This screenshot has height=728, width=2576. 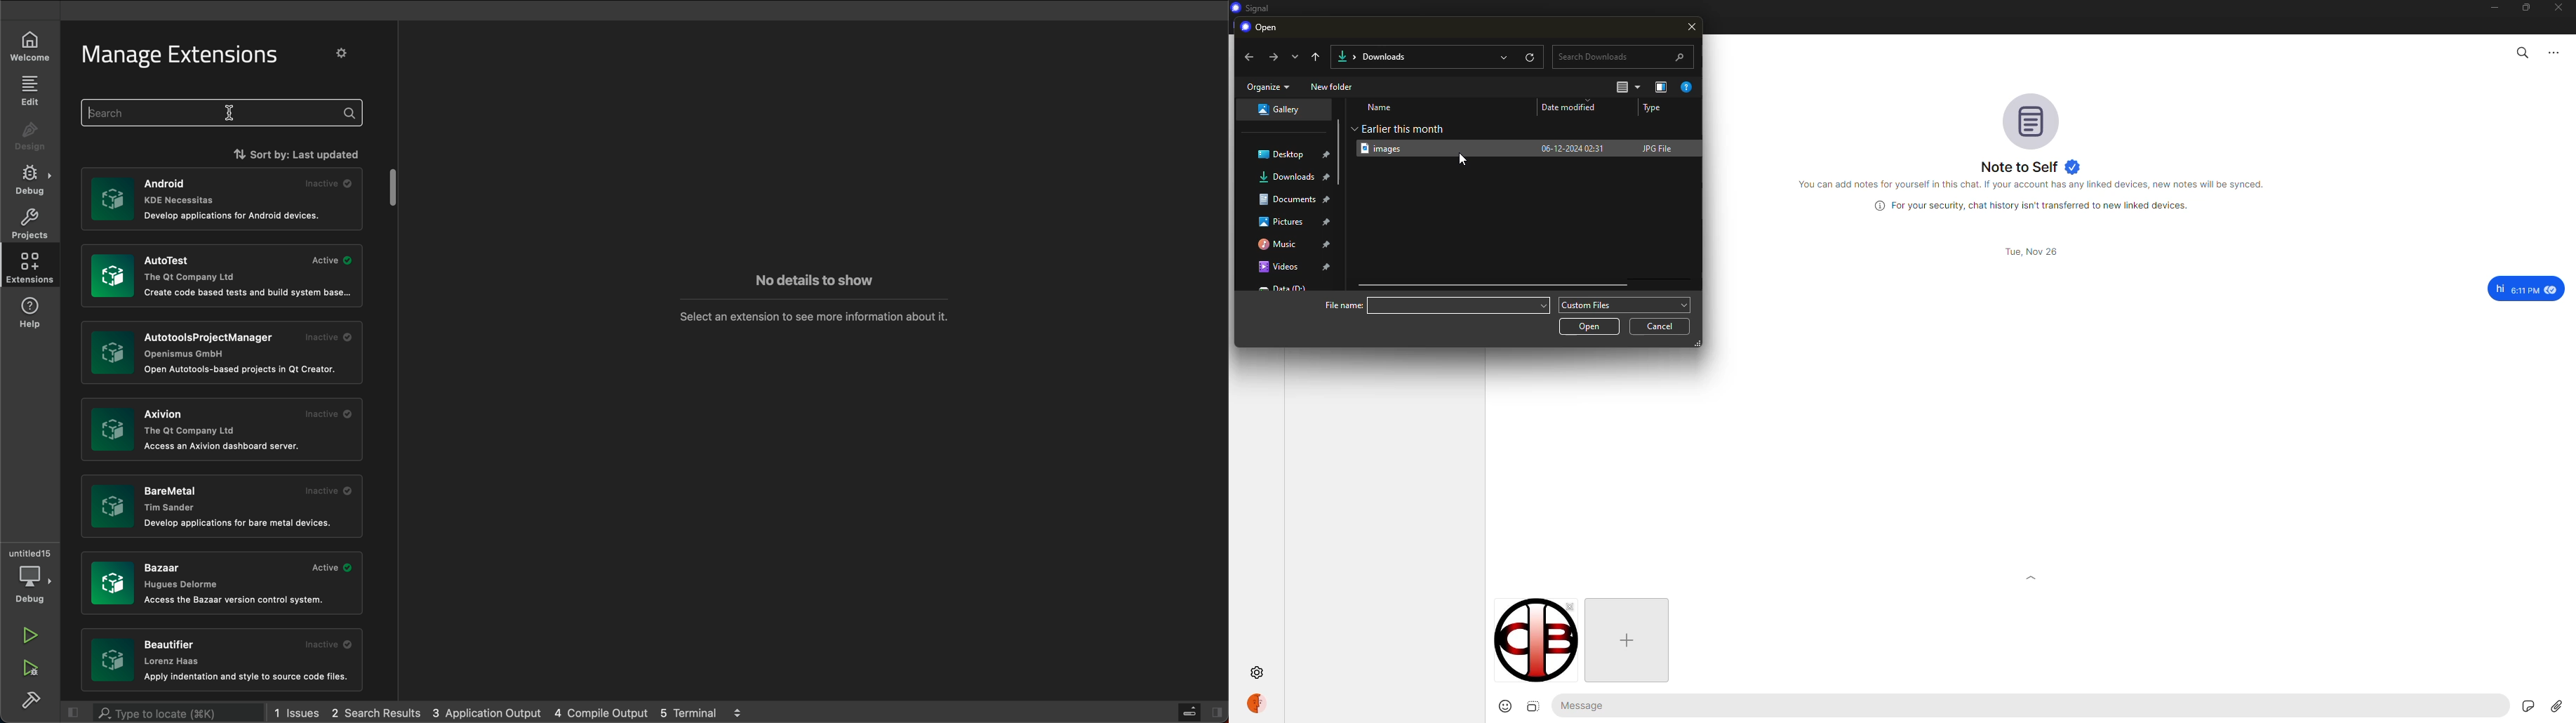 What do you see at coordinates (1693, 28) in the screenshot?
I see `close` at bounding box center [1693, 28].